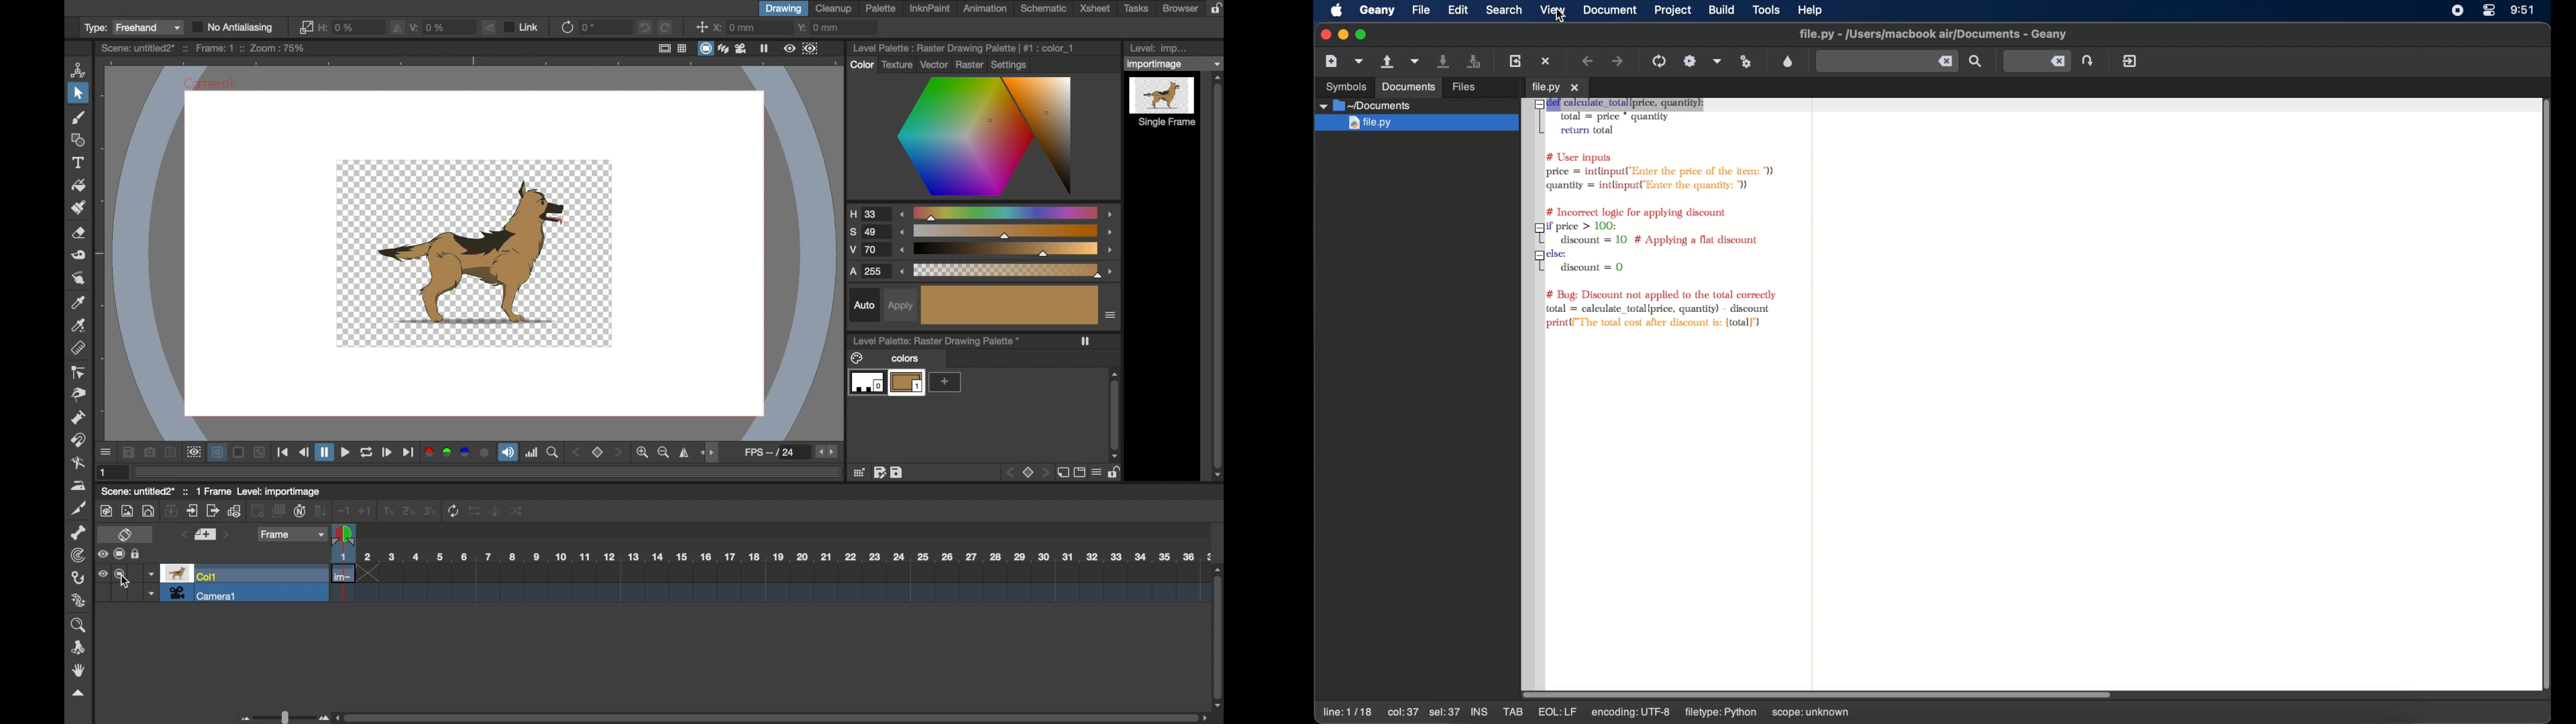 Image resolution: width=2576 pixels, height=728 pixels. What do you see at coordinates (239, 452) in the screenshot?
I see `screen` at bounding box center [239, 452].